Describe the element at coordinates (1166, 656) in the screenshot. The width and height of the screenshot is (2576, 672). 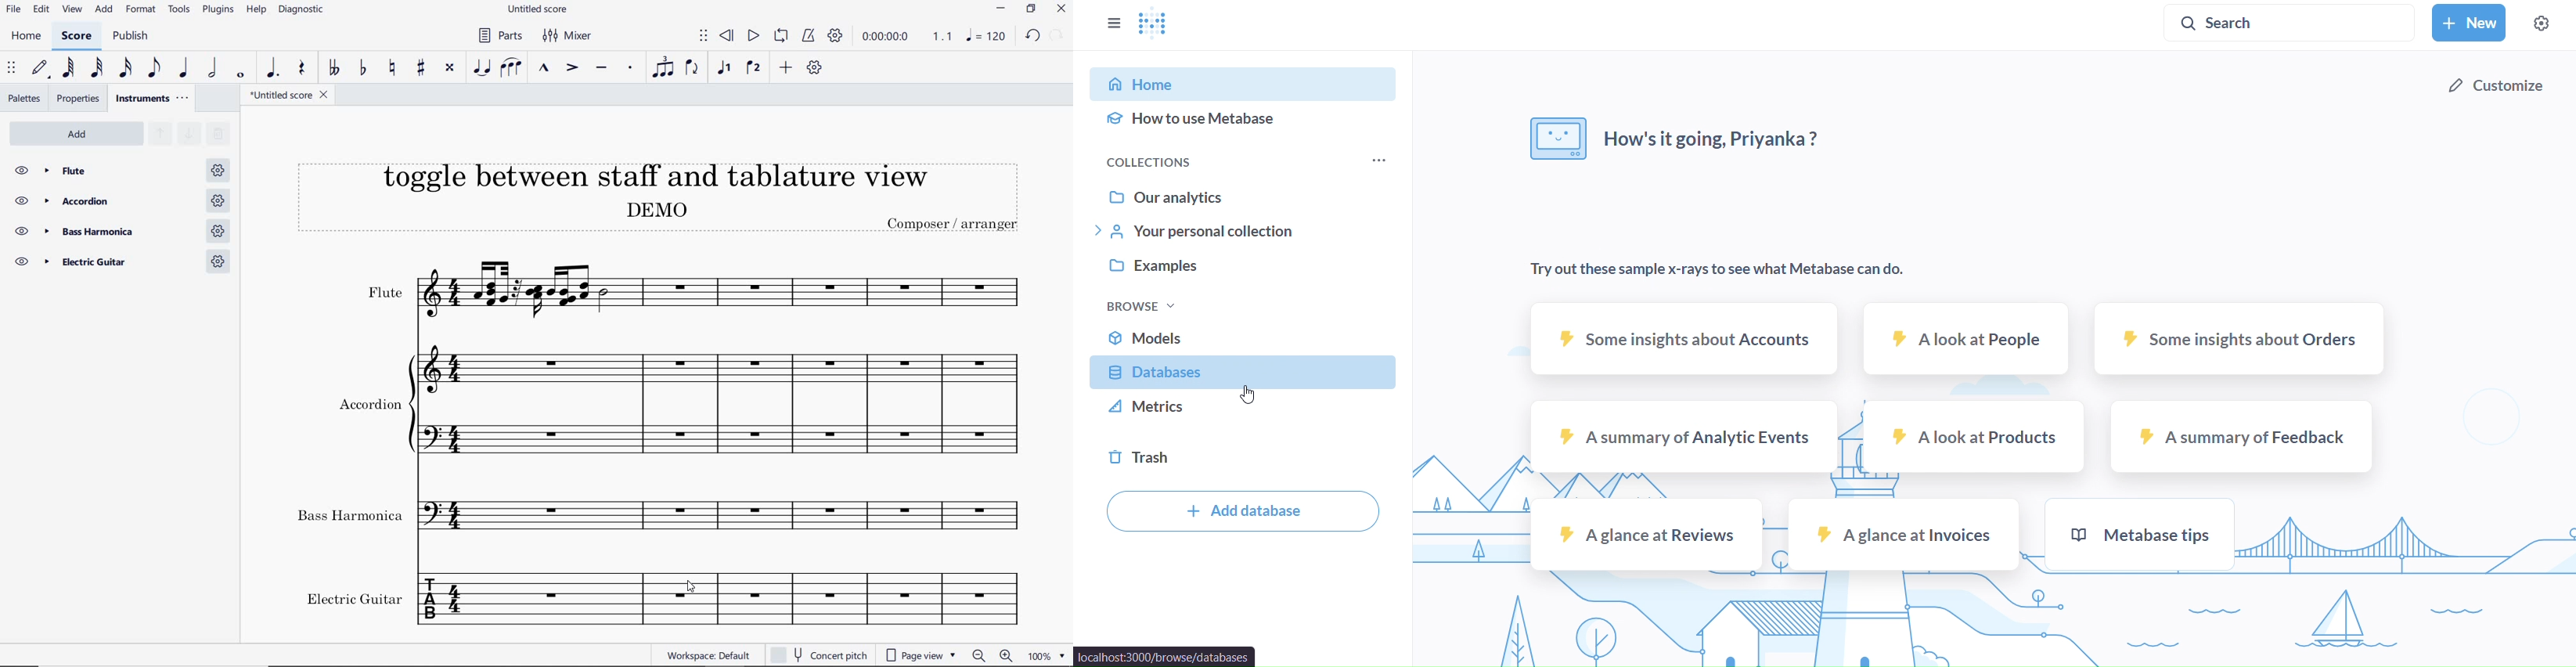
I see `url` at that location.